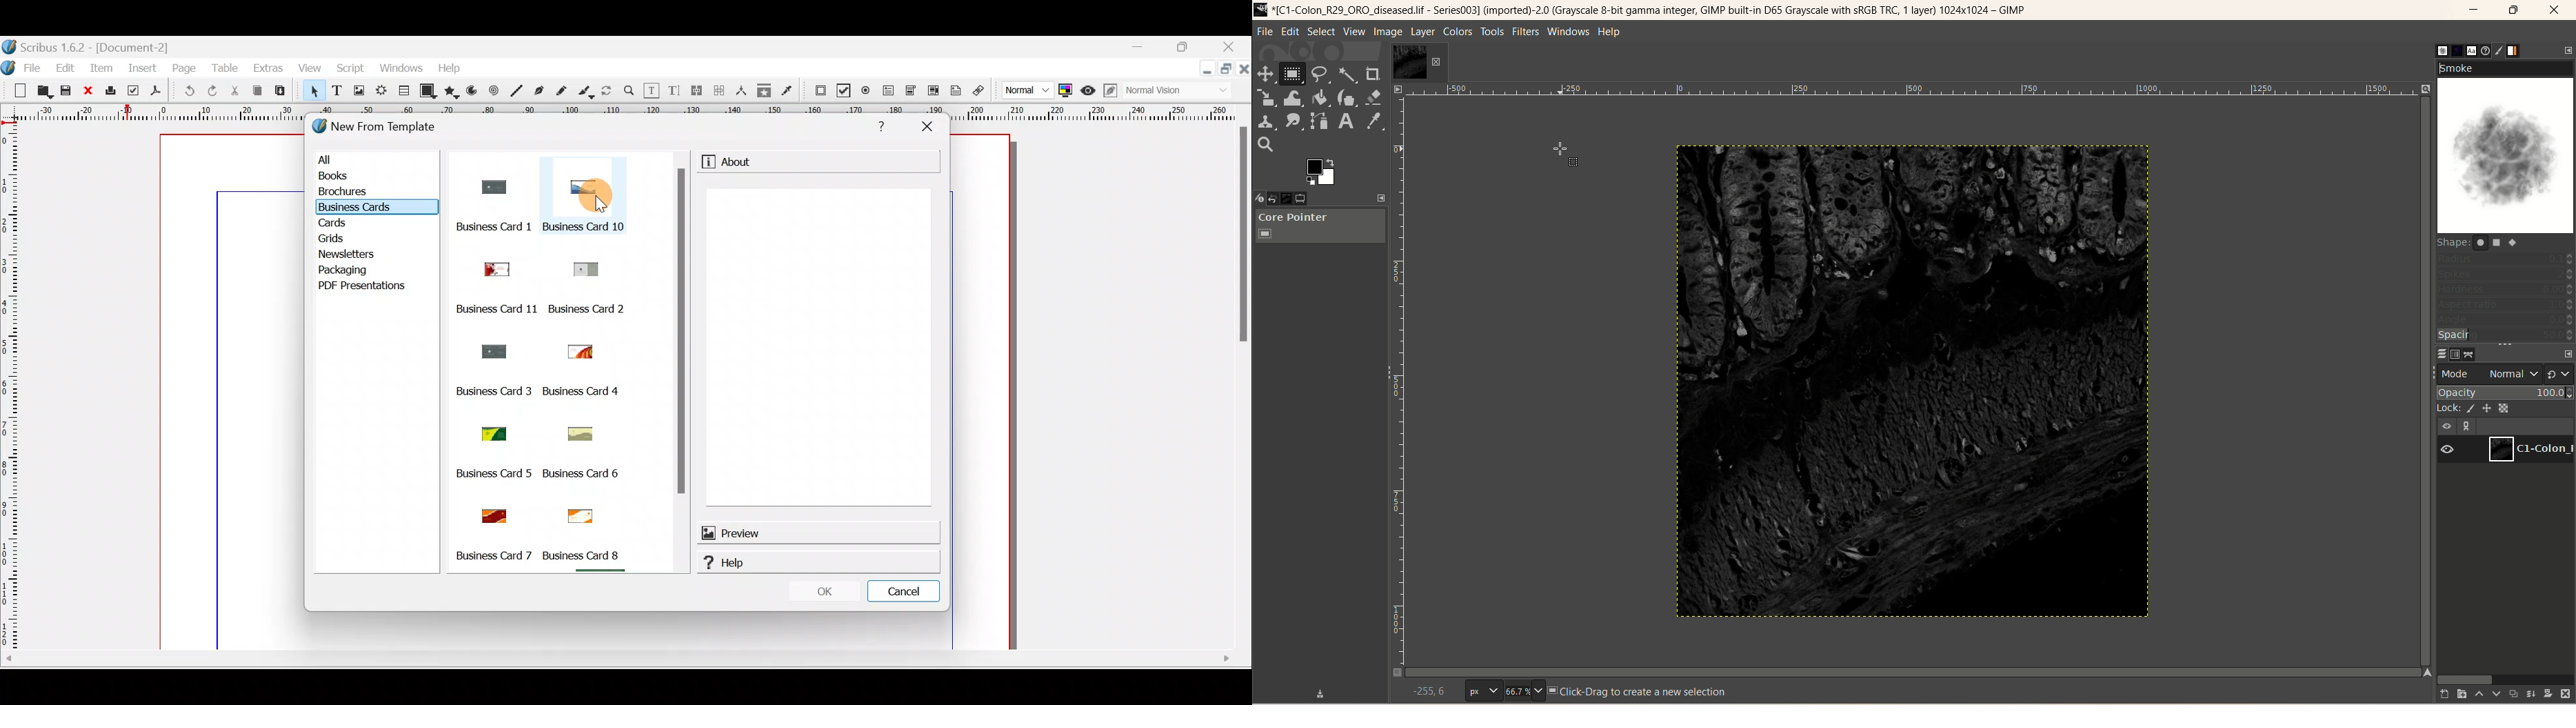 This screenshot has width=2576, height=728. Describe the element at coordinates (1611, 32) in the screenshot. I see `help` at that location.